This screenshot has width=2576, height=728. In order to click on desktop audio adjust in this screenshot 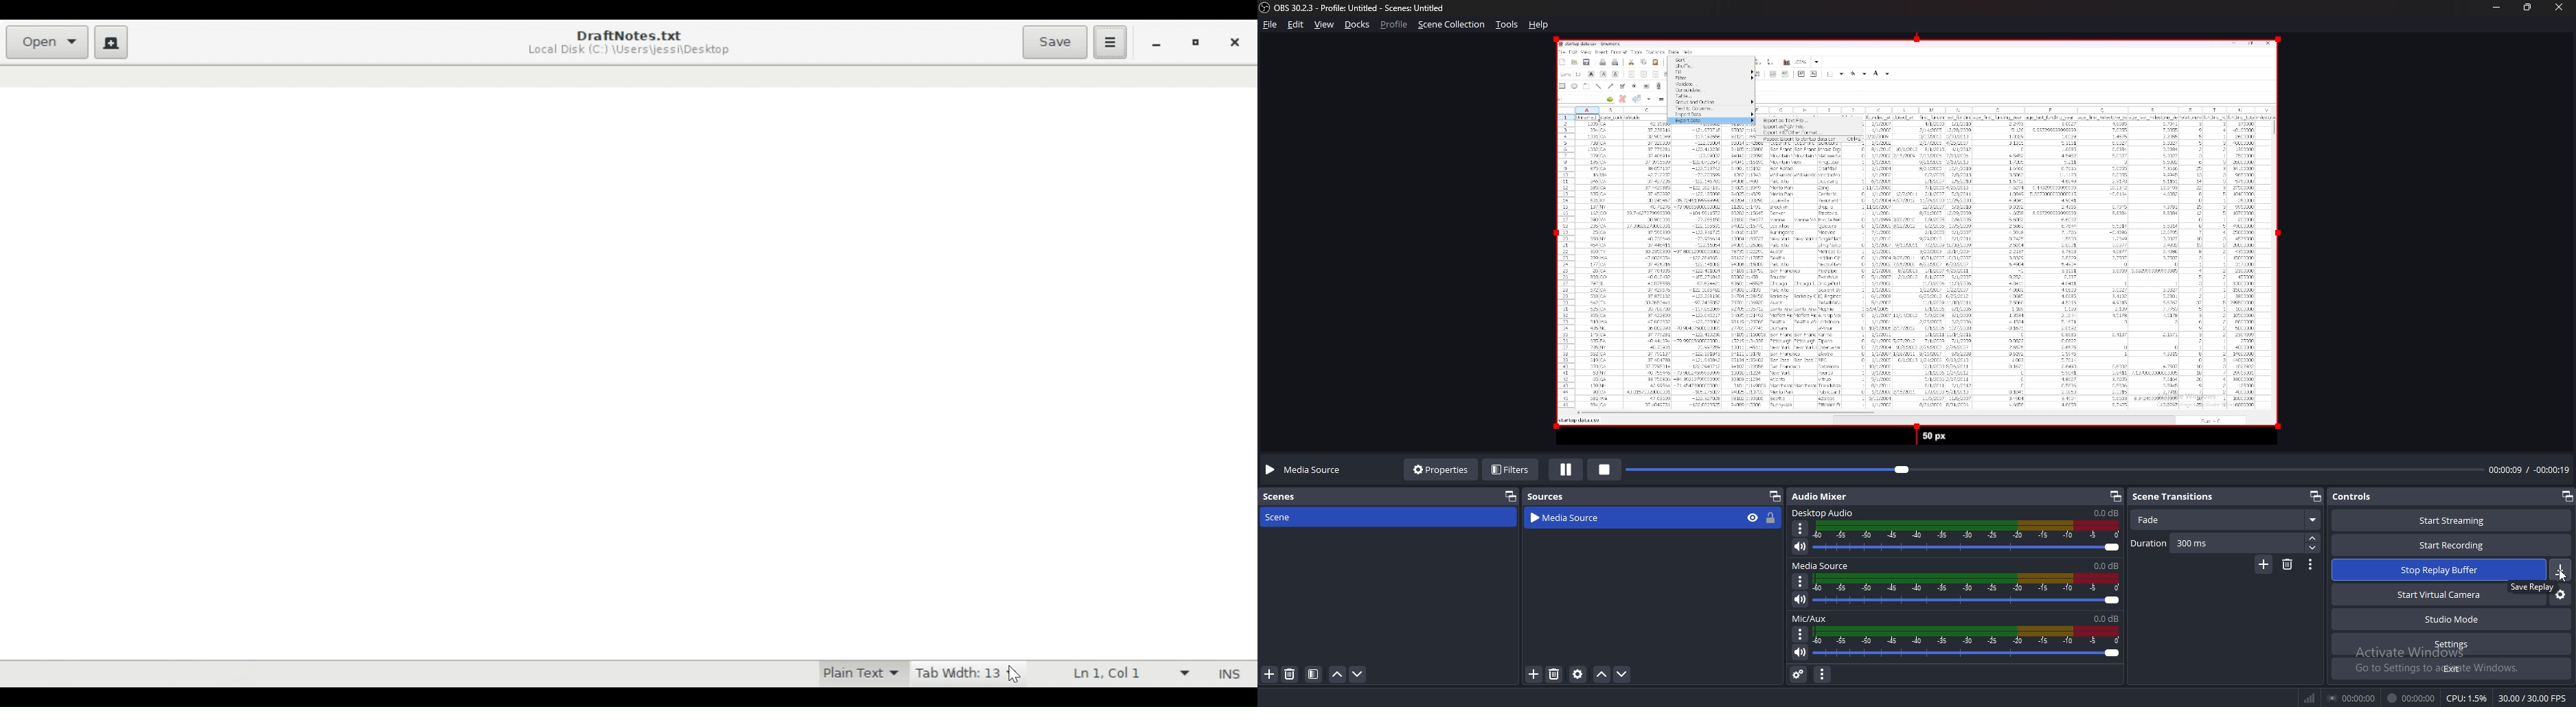, I will do `click(1968, 537)`.